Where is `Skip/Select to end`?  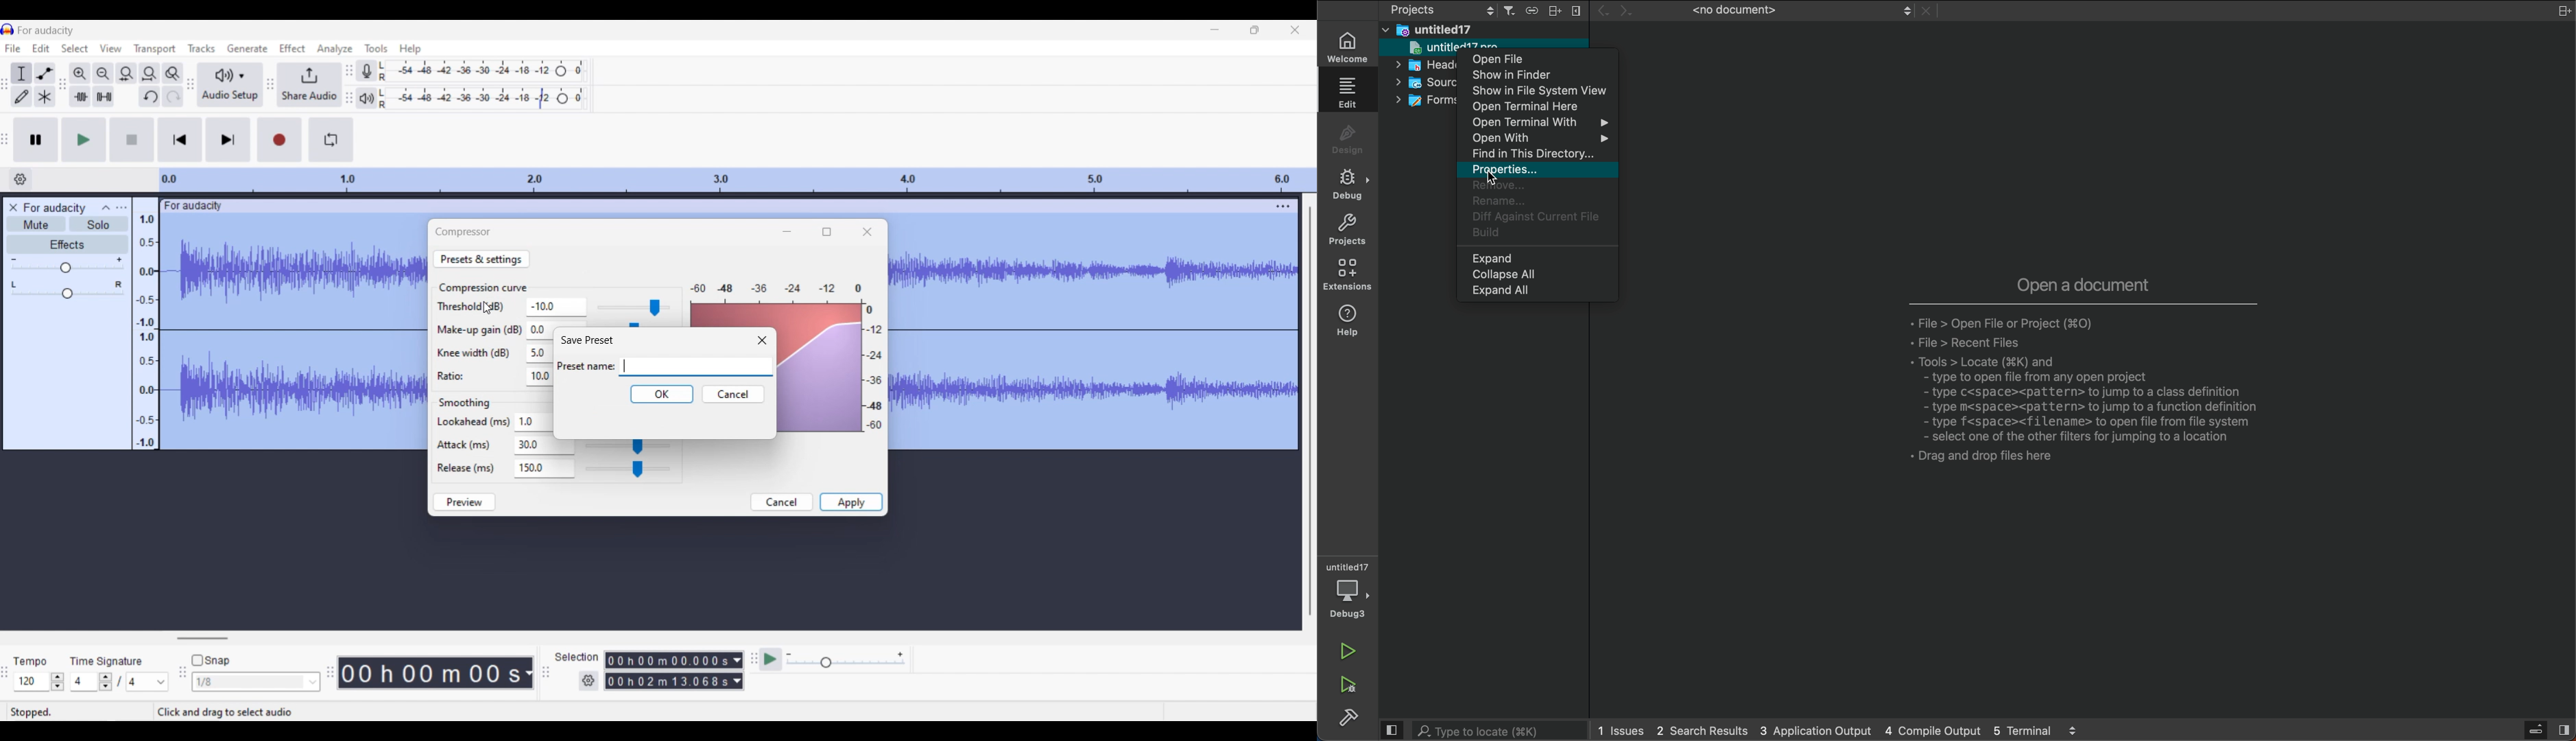 Skip/Select to end is located at coordinates (228, 140).